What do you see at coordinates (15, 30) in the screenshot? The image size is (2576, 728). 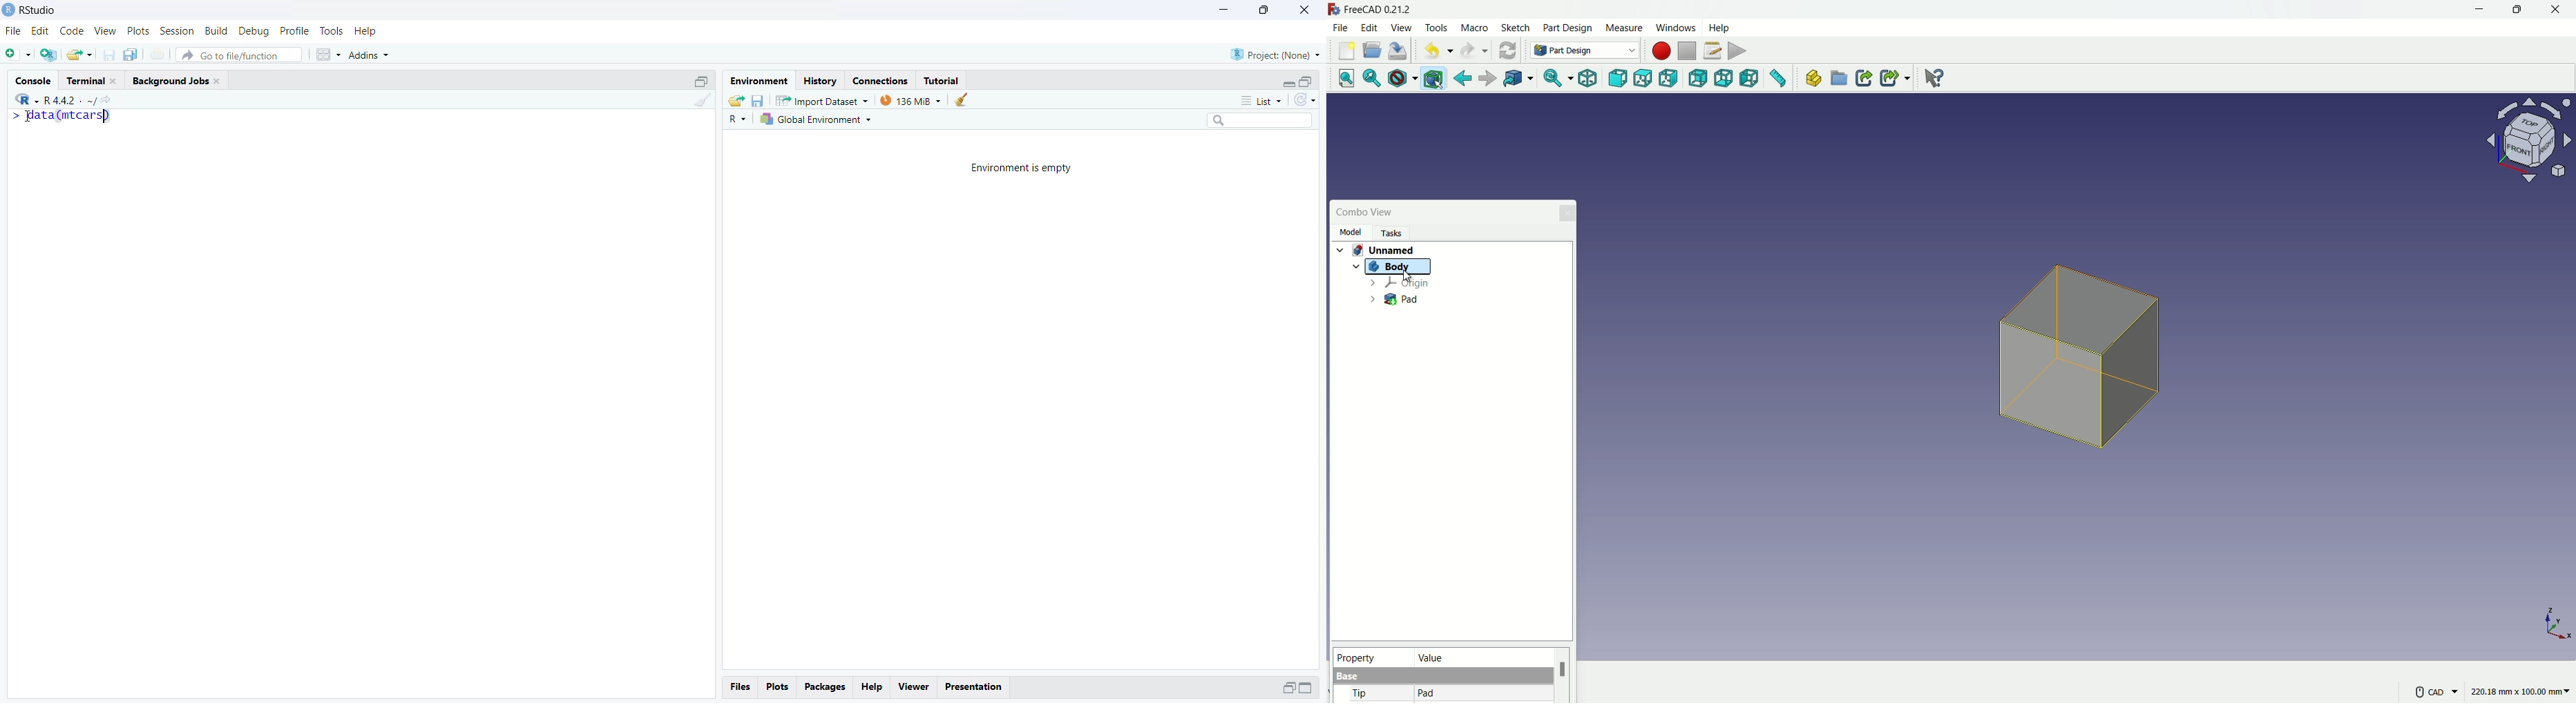 I see `File` at bounding box center [15, 30].